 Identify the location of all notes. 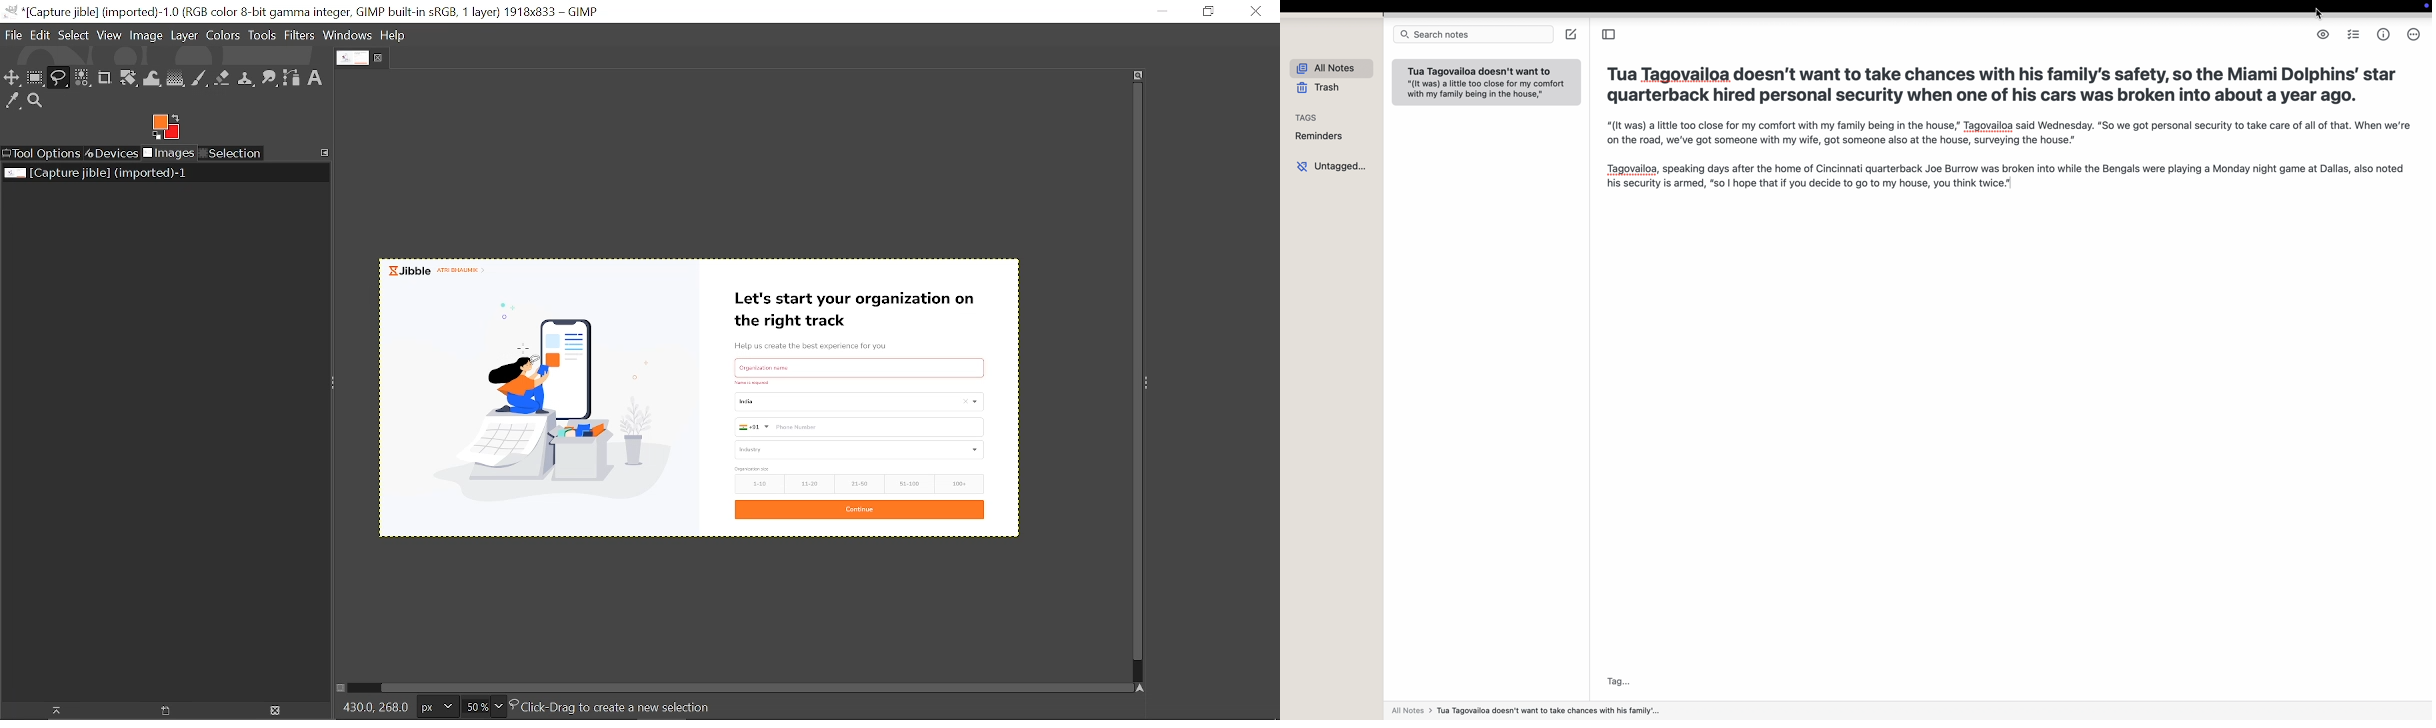
(1328, 68).